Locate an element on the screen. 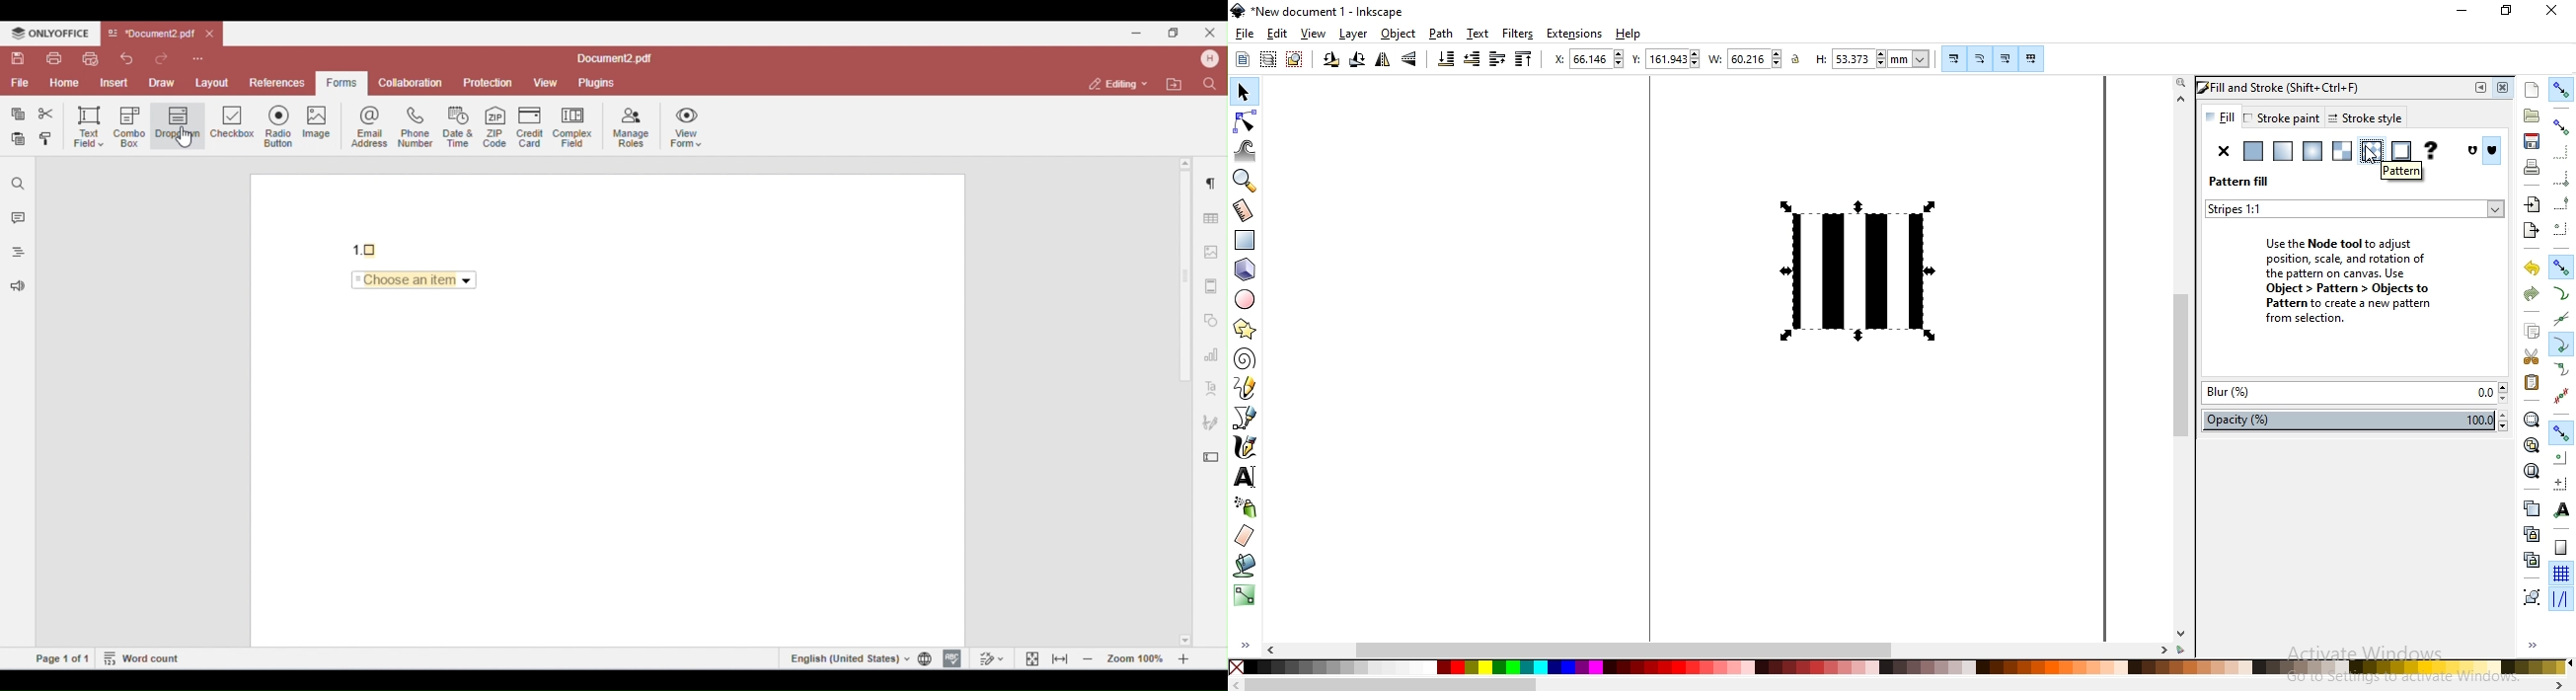 The image size is (2576, 700). move gradients alongwith objects is located at coordinates (2005, 60).